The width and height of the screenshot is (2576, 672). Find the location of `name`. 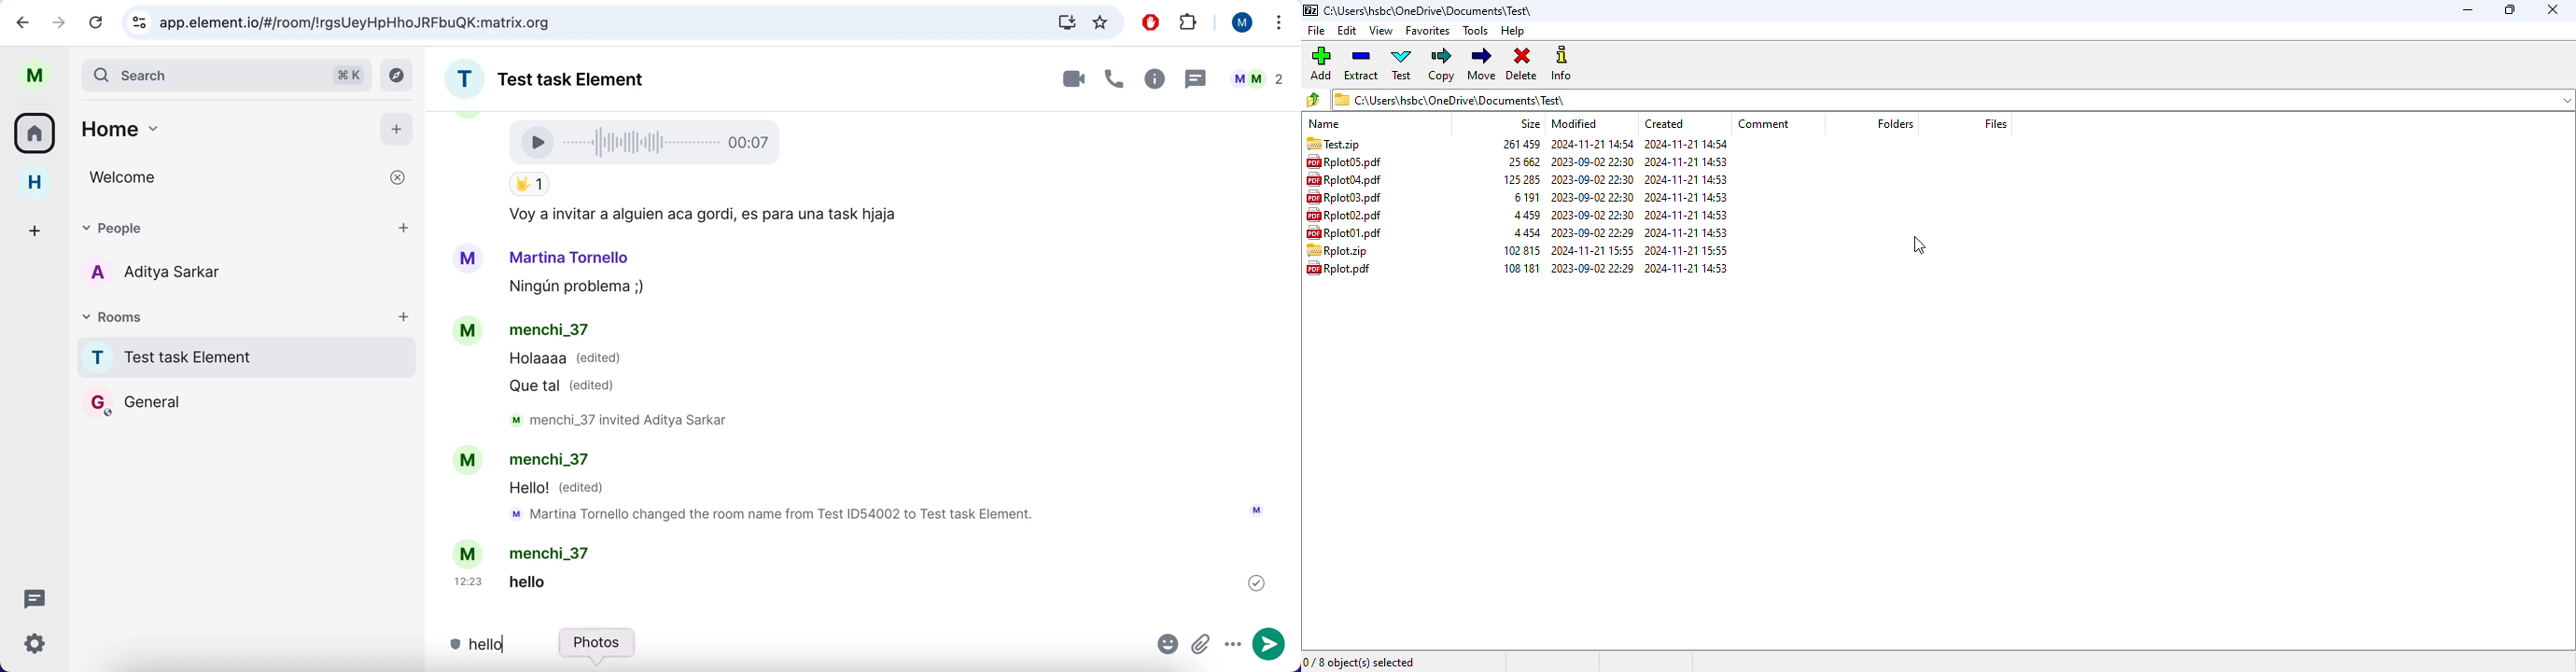

name is located at coordinates (1326, 123).